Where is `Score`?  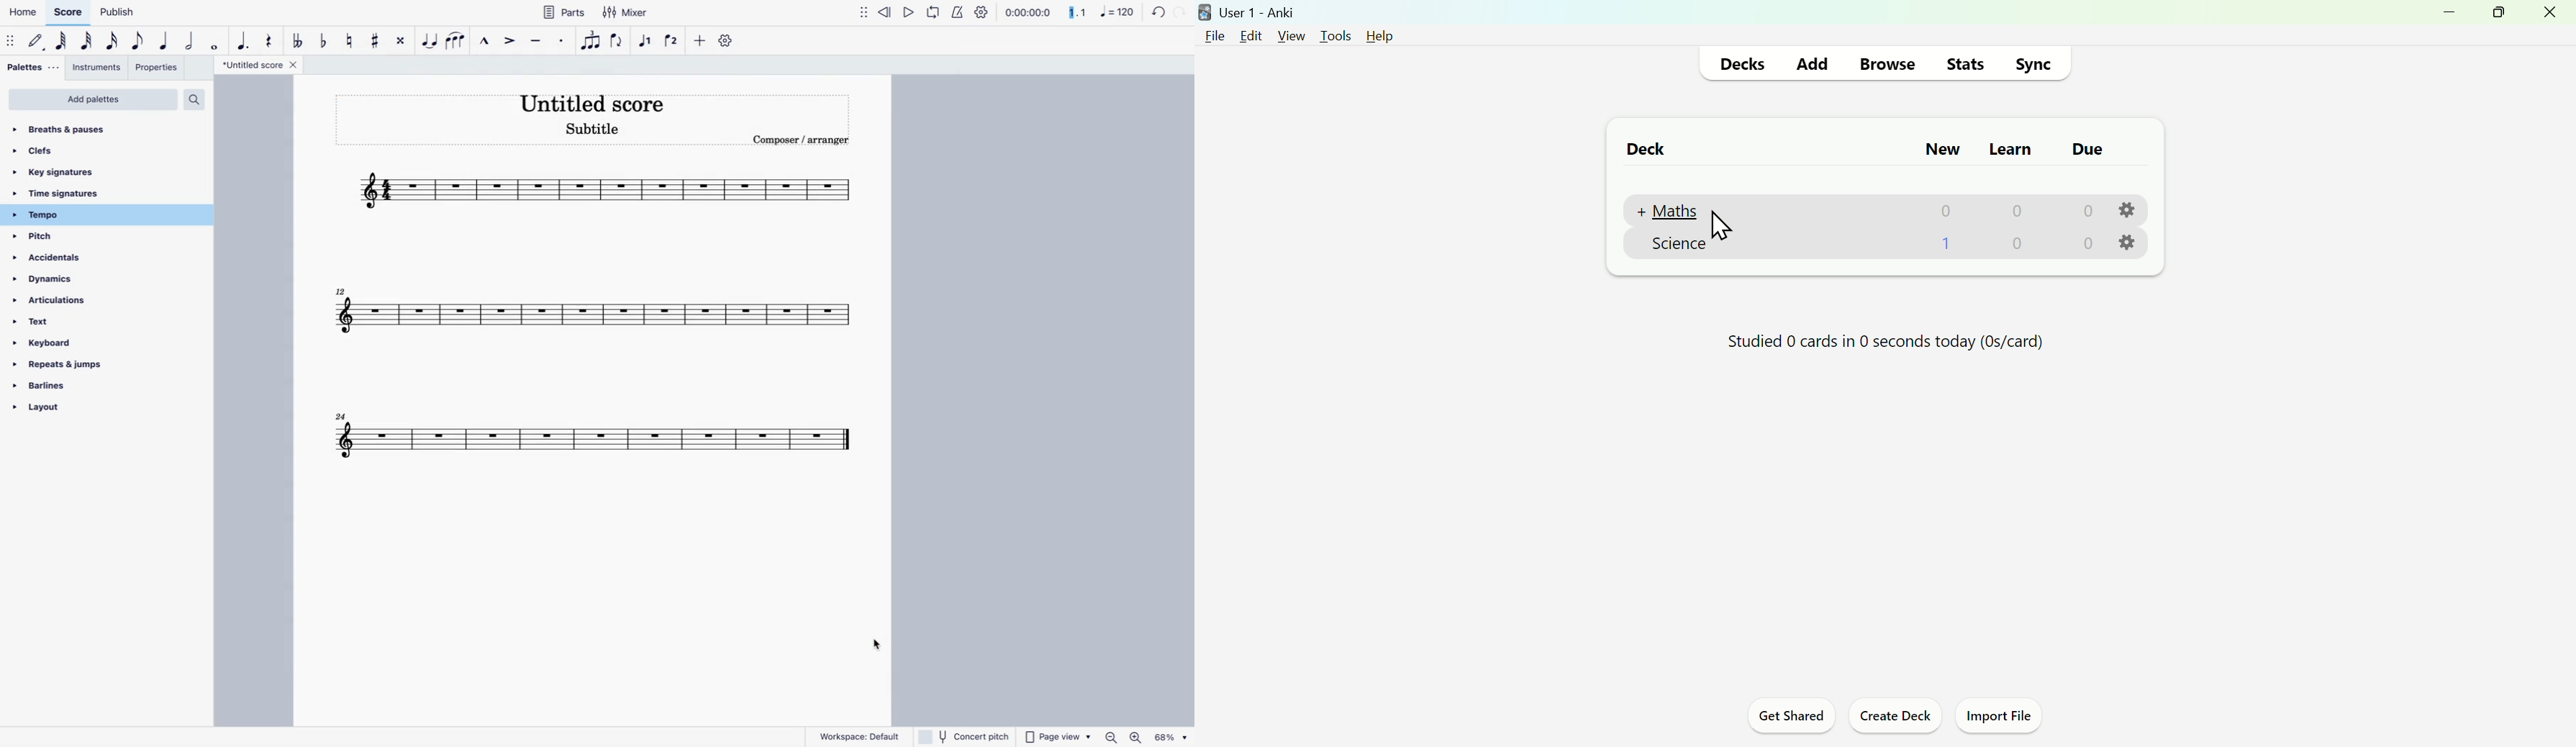 Score is located at coordinates (66, 11).